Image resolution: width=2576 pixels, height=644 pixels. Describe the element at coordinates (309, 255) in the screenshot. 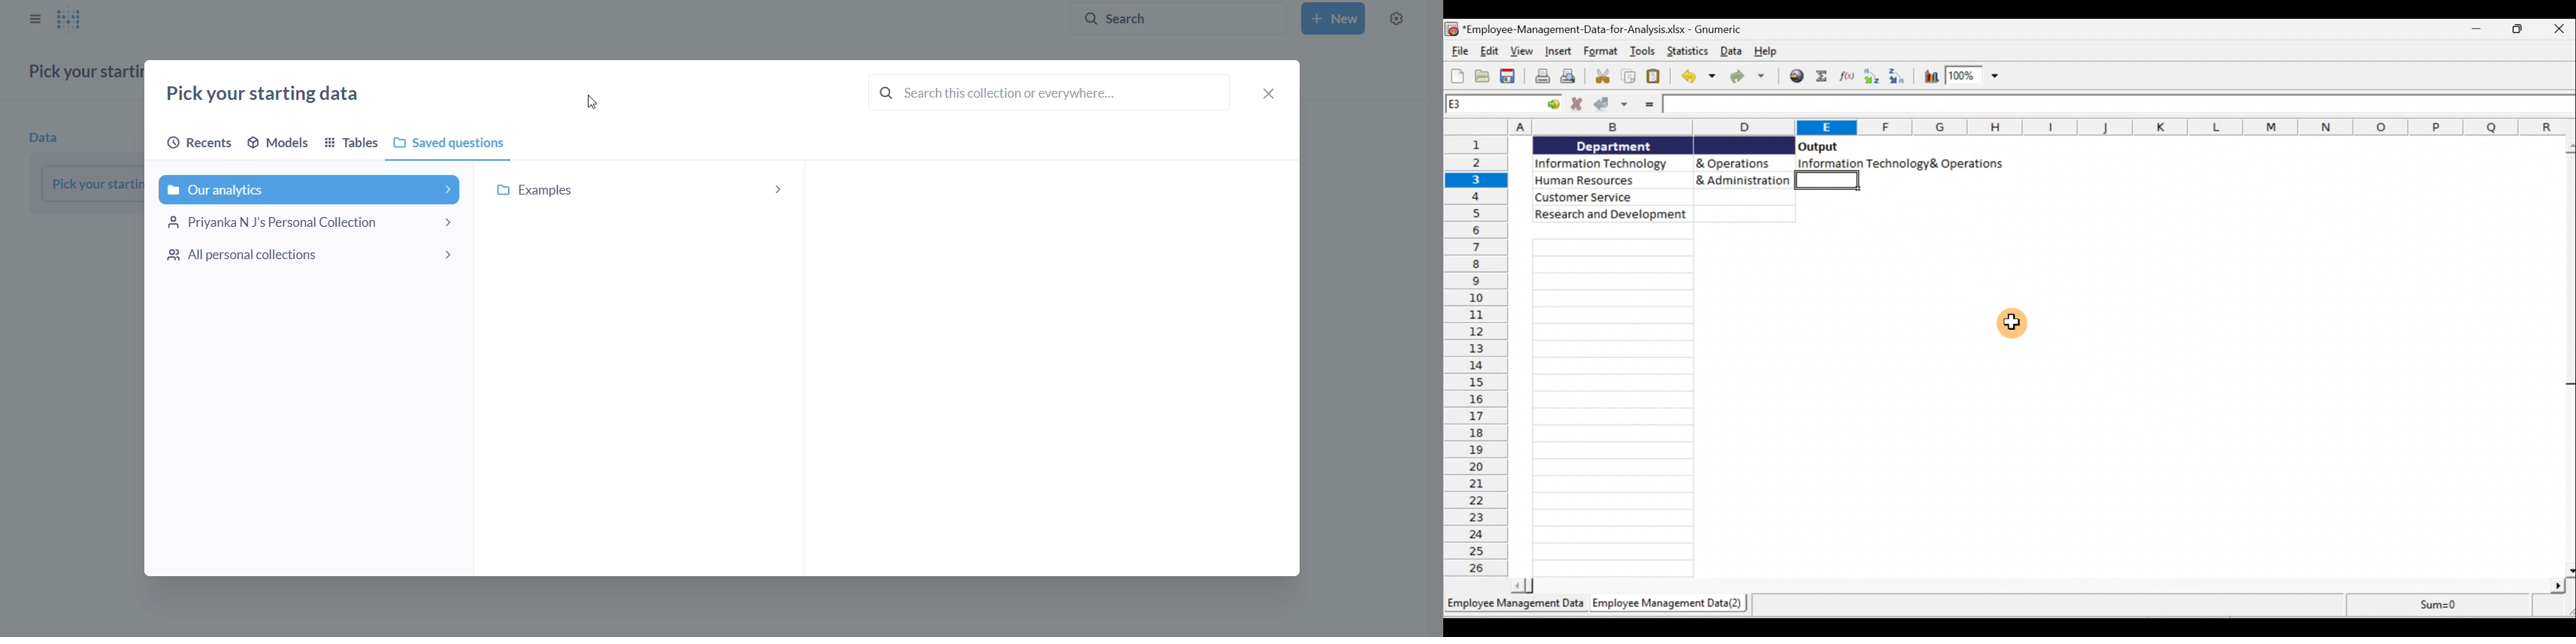

I see `all personal collections` at that location.